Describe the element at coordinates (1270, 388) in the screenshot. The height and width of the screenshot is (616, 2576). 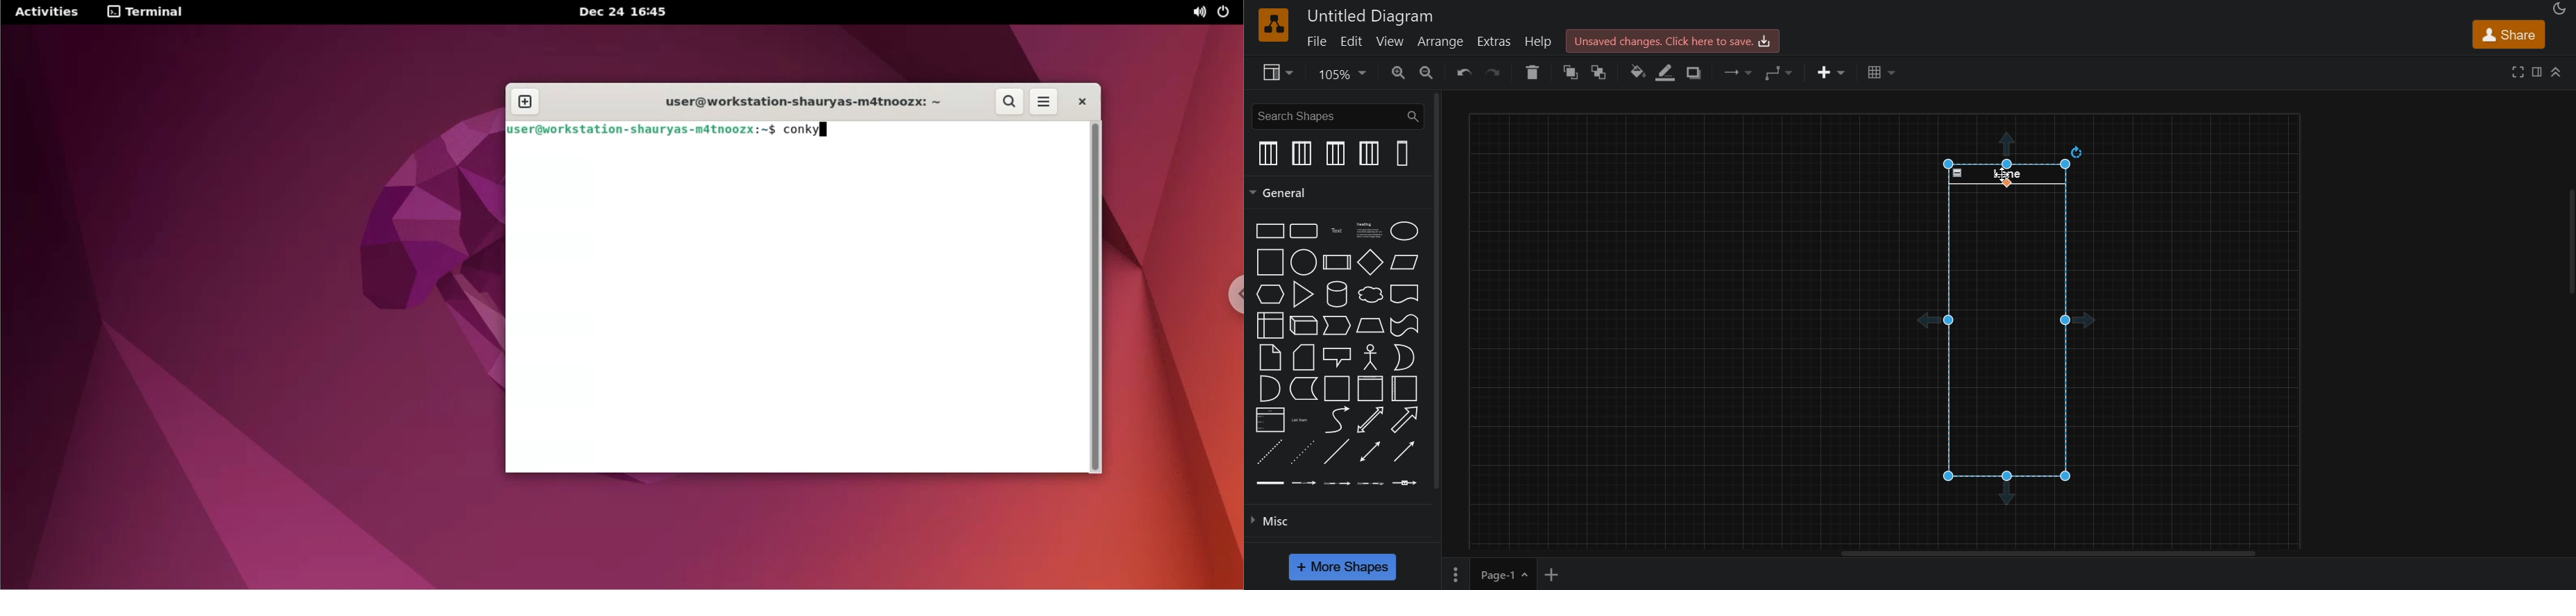
I see `and` at that location.